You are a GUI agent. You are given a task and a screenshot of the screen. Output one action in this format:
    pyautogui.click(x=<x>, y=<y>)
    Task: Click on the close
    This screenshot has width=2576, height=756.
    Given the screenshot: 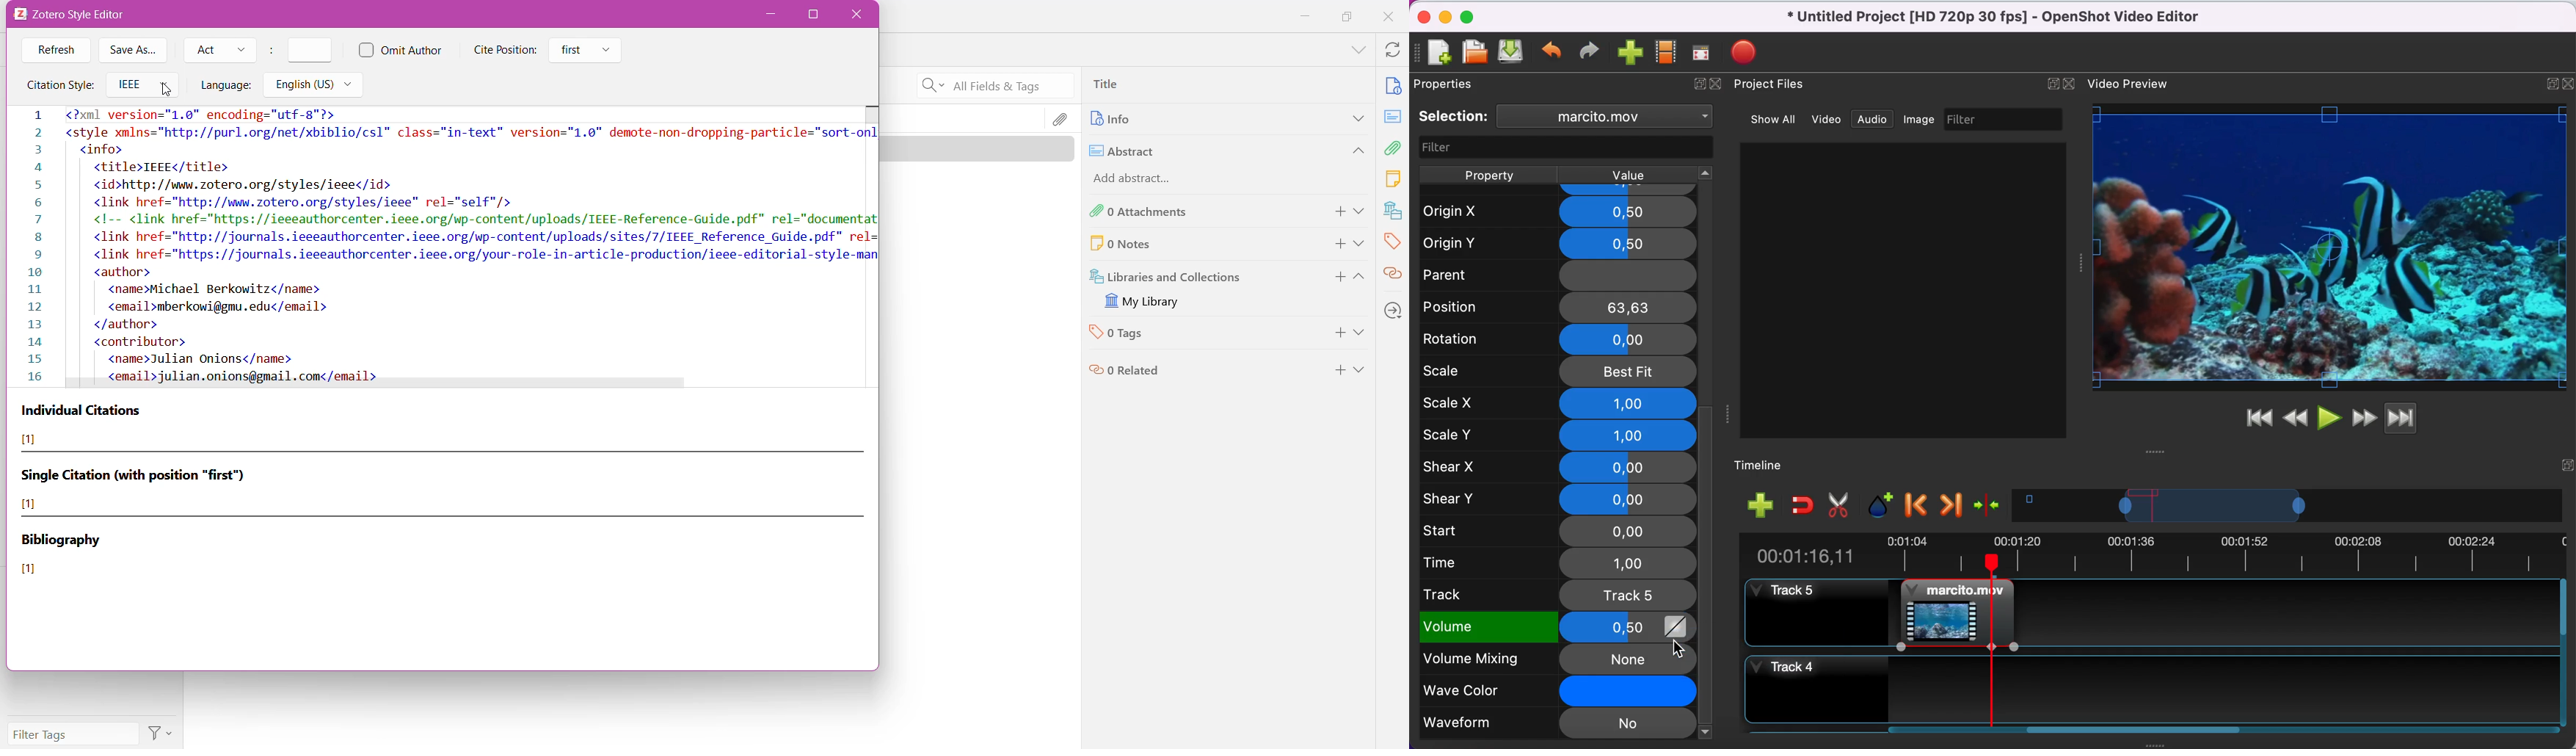 What is the action you would take?
    pyautogui.click(x=1421, y=15)
    